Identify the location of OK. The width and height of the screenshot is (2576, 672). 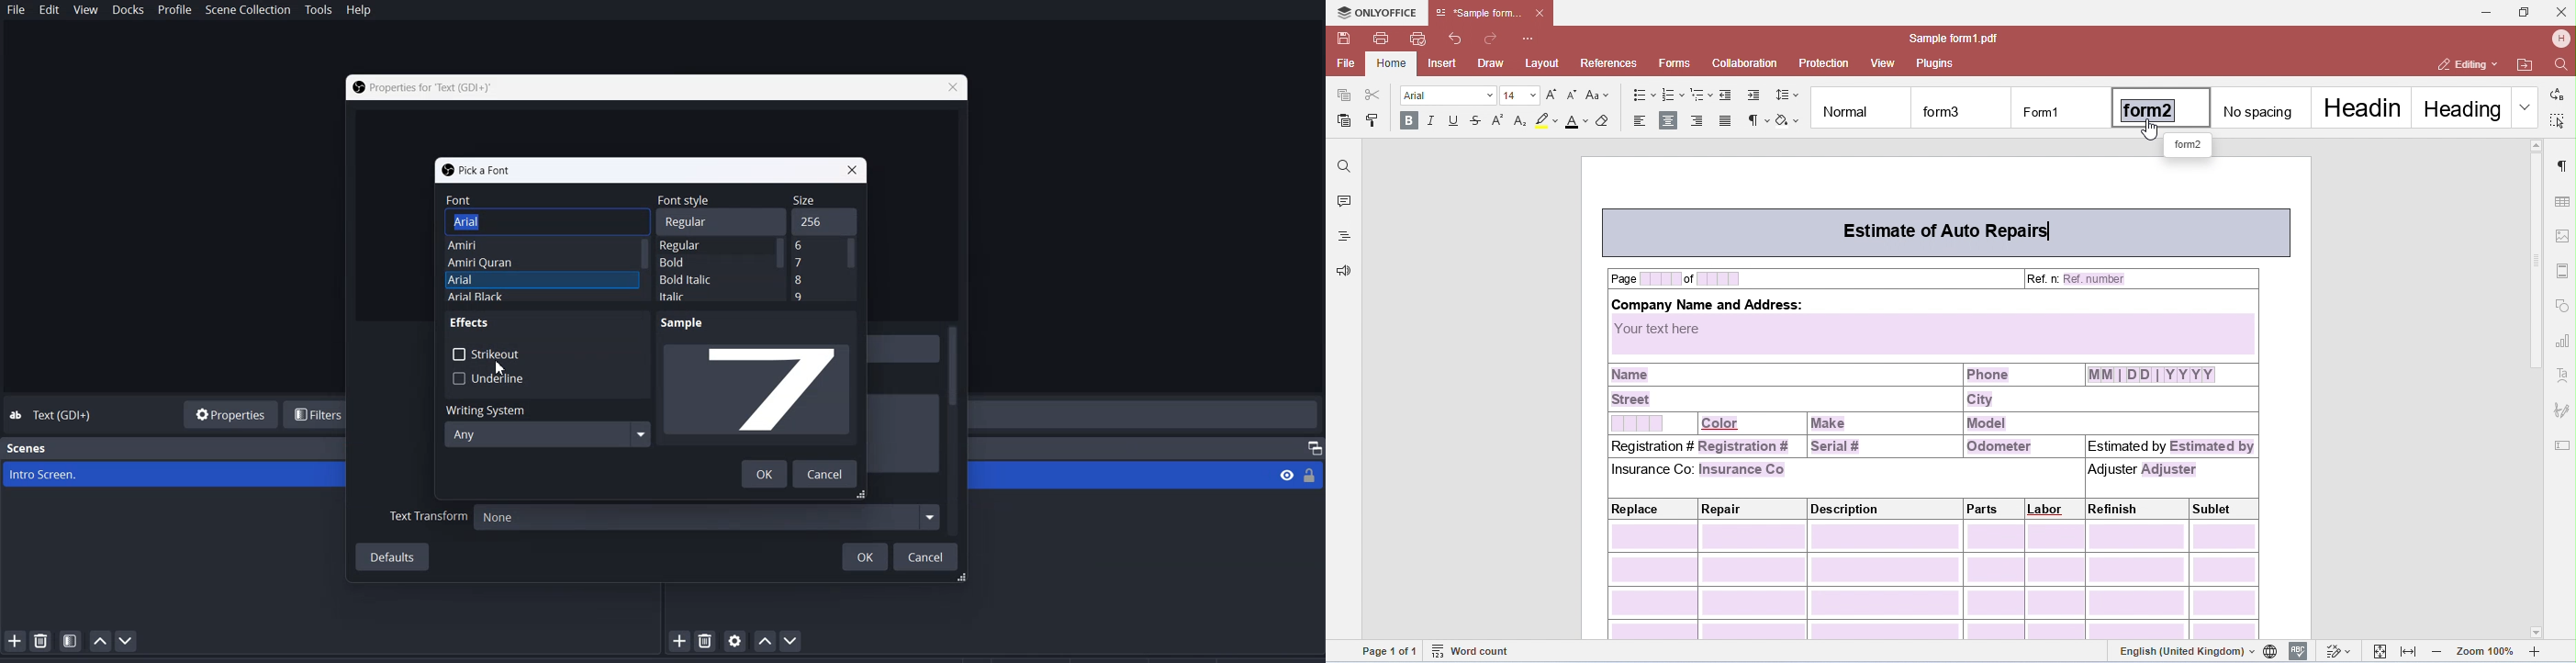
(764, 474).